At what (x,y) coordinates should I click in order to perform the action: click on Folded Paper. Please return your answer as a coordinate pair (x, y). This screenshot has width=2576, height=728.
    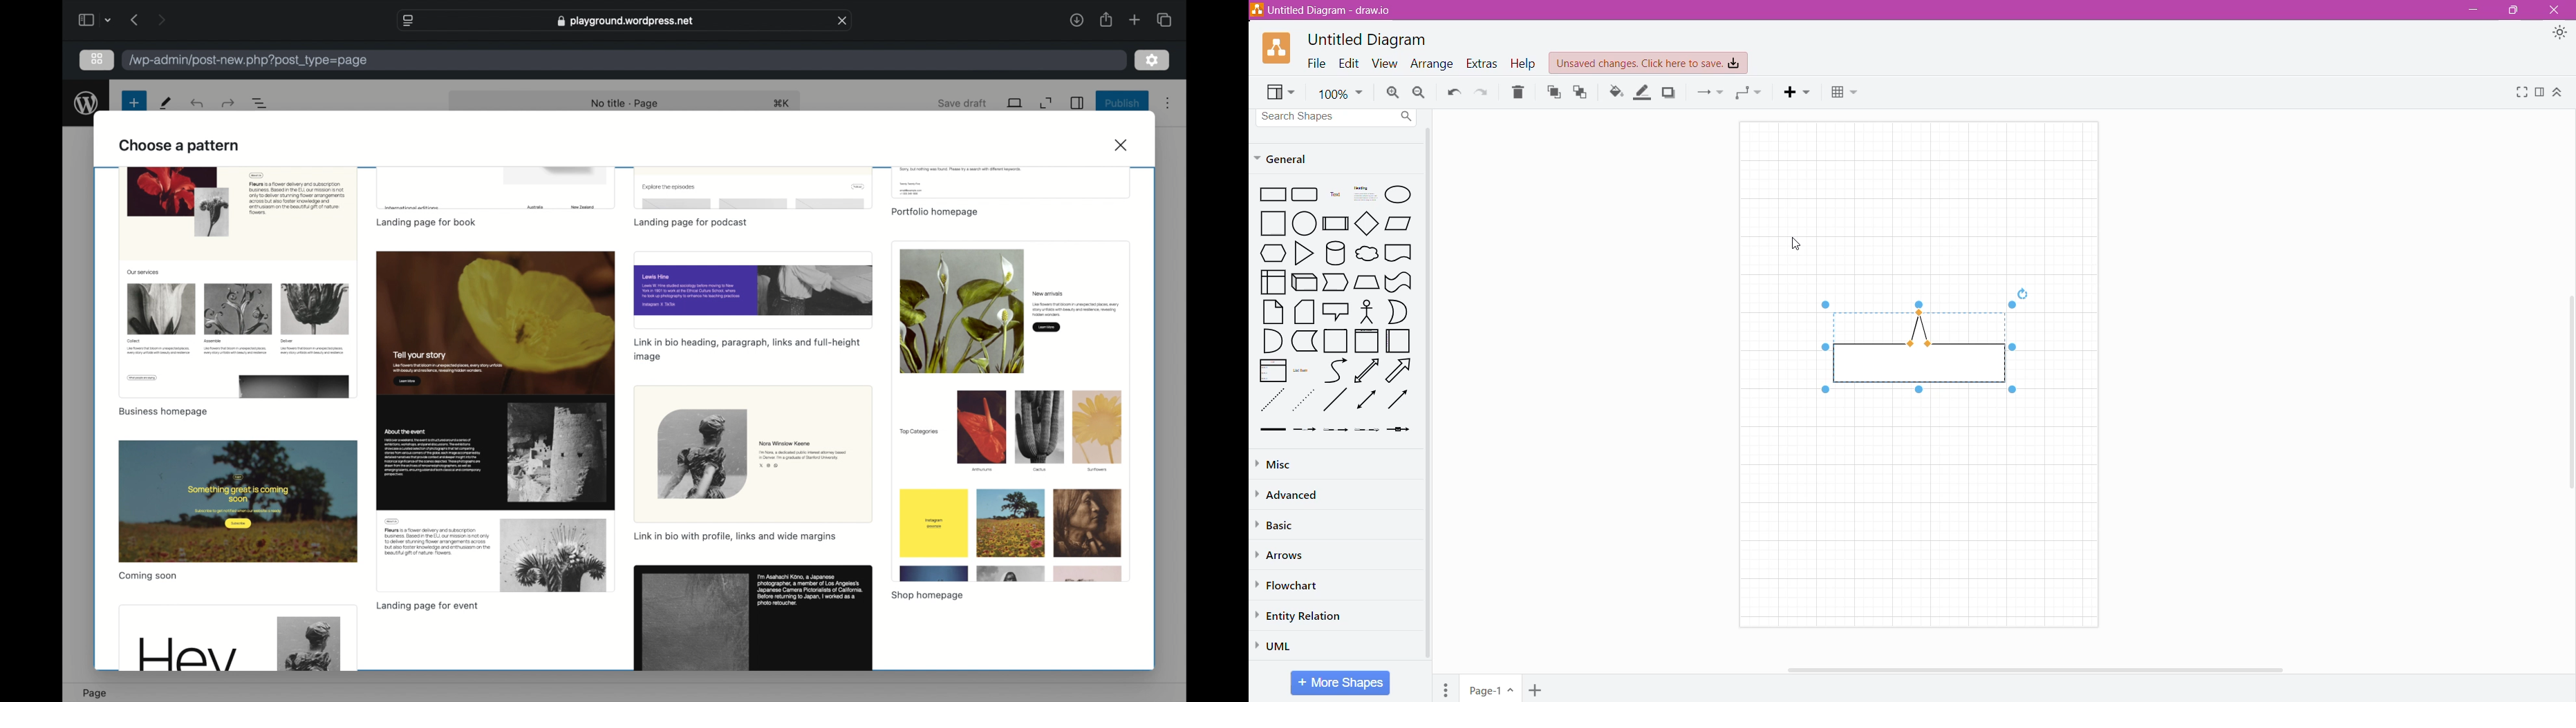
    Looking at the image, I should click on (1401, 341).